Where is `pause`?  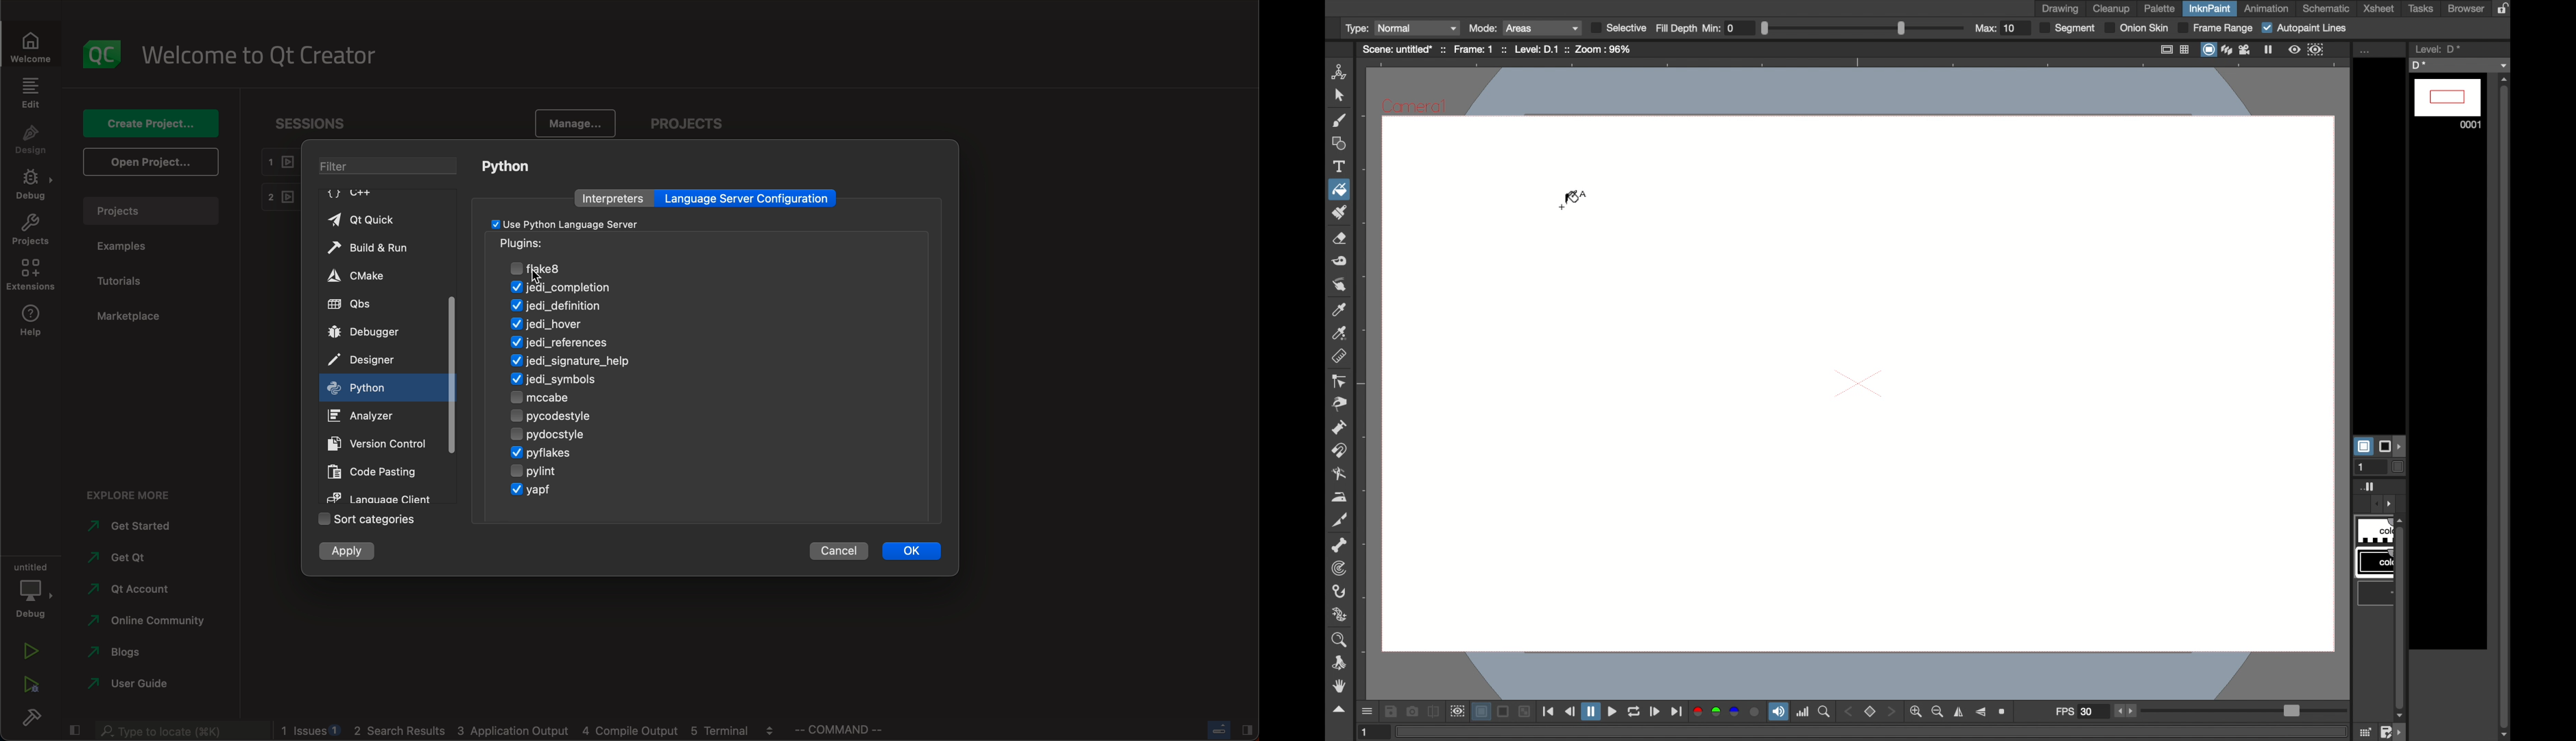 pause is located at coordinates (1592, 711).